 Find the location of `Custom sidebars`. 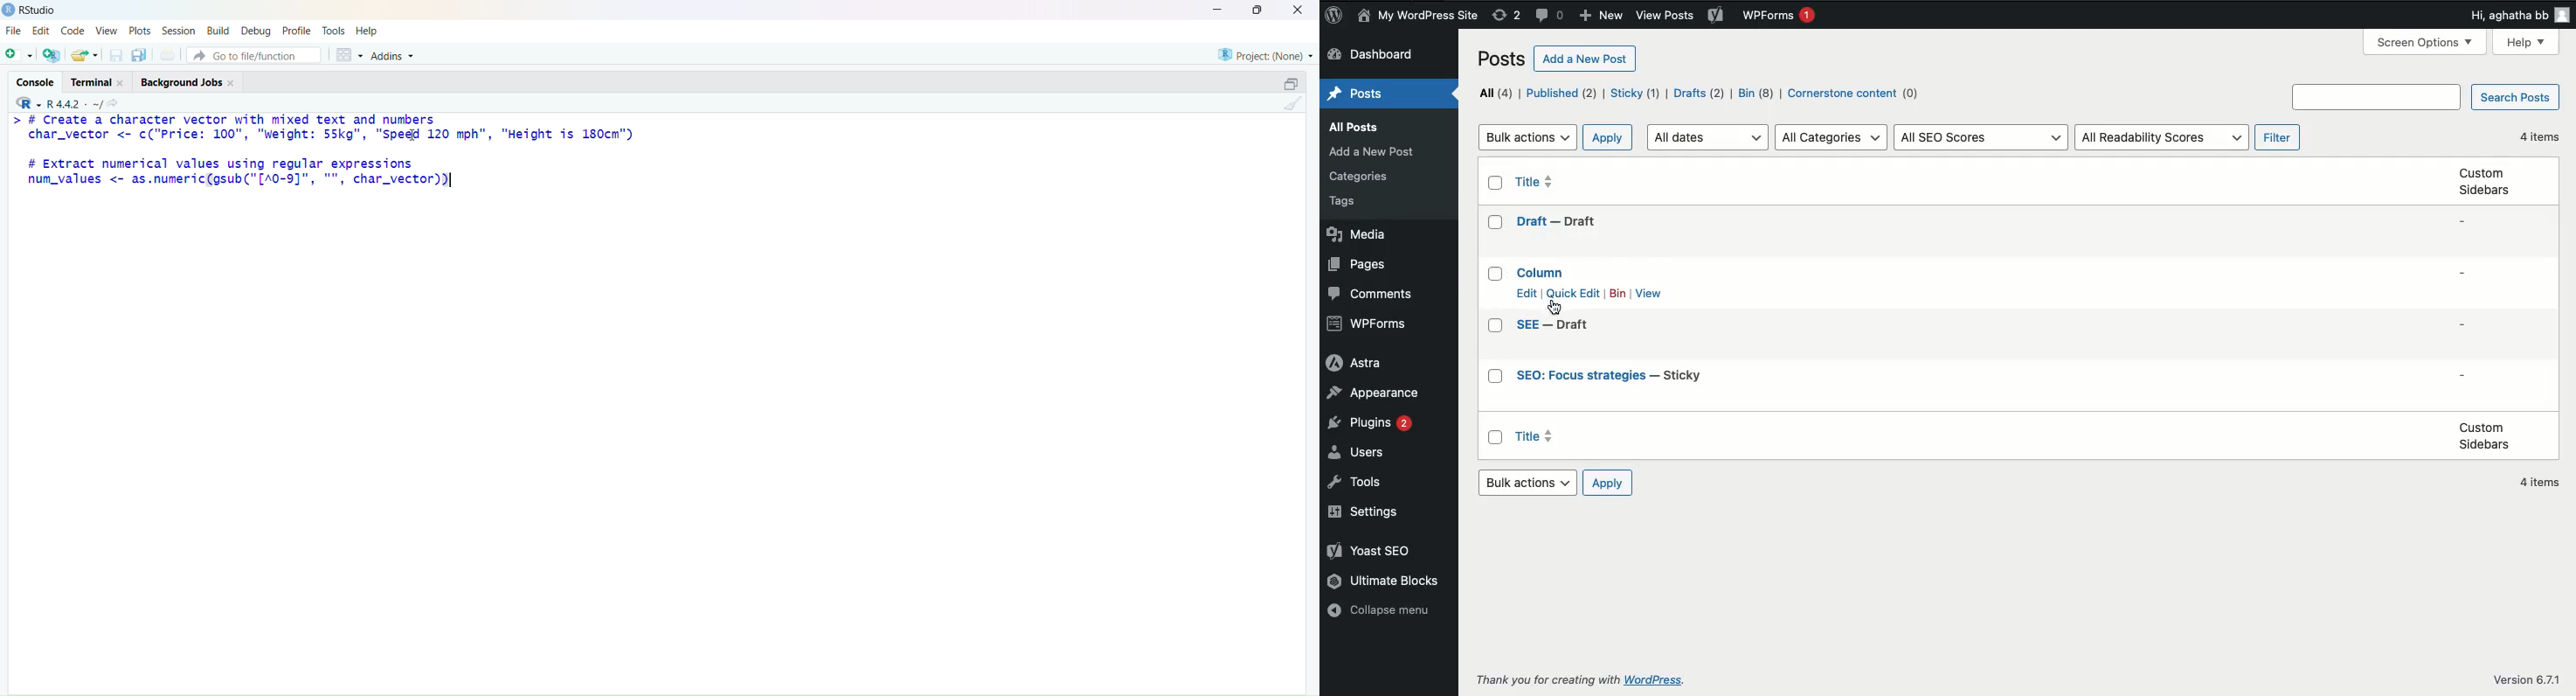

Custom sidebars is located at coordinates (2485, 436).